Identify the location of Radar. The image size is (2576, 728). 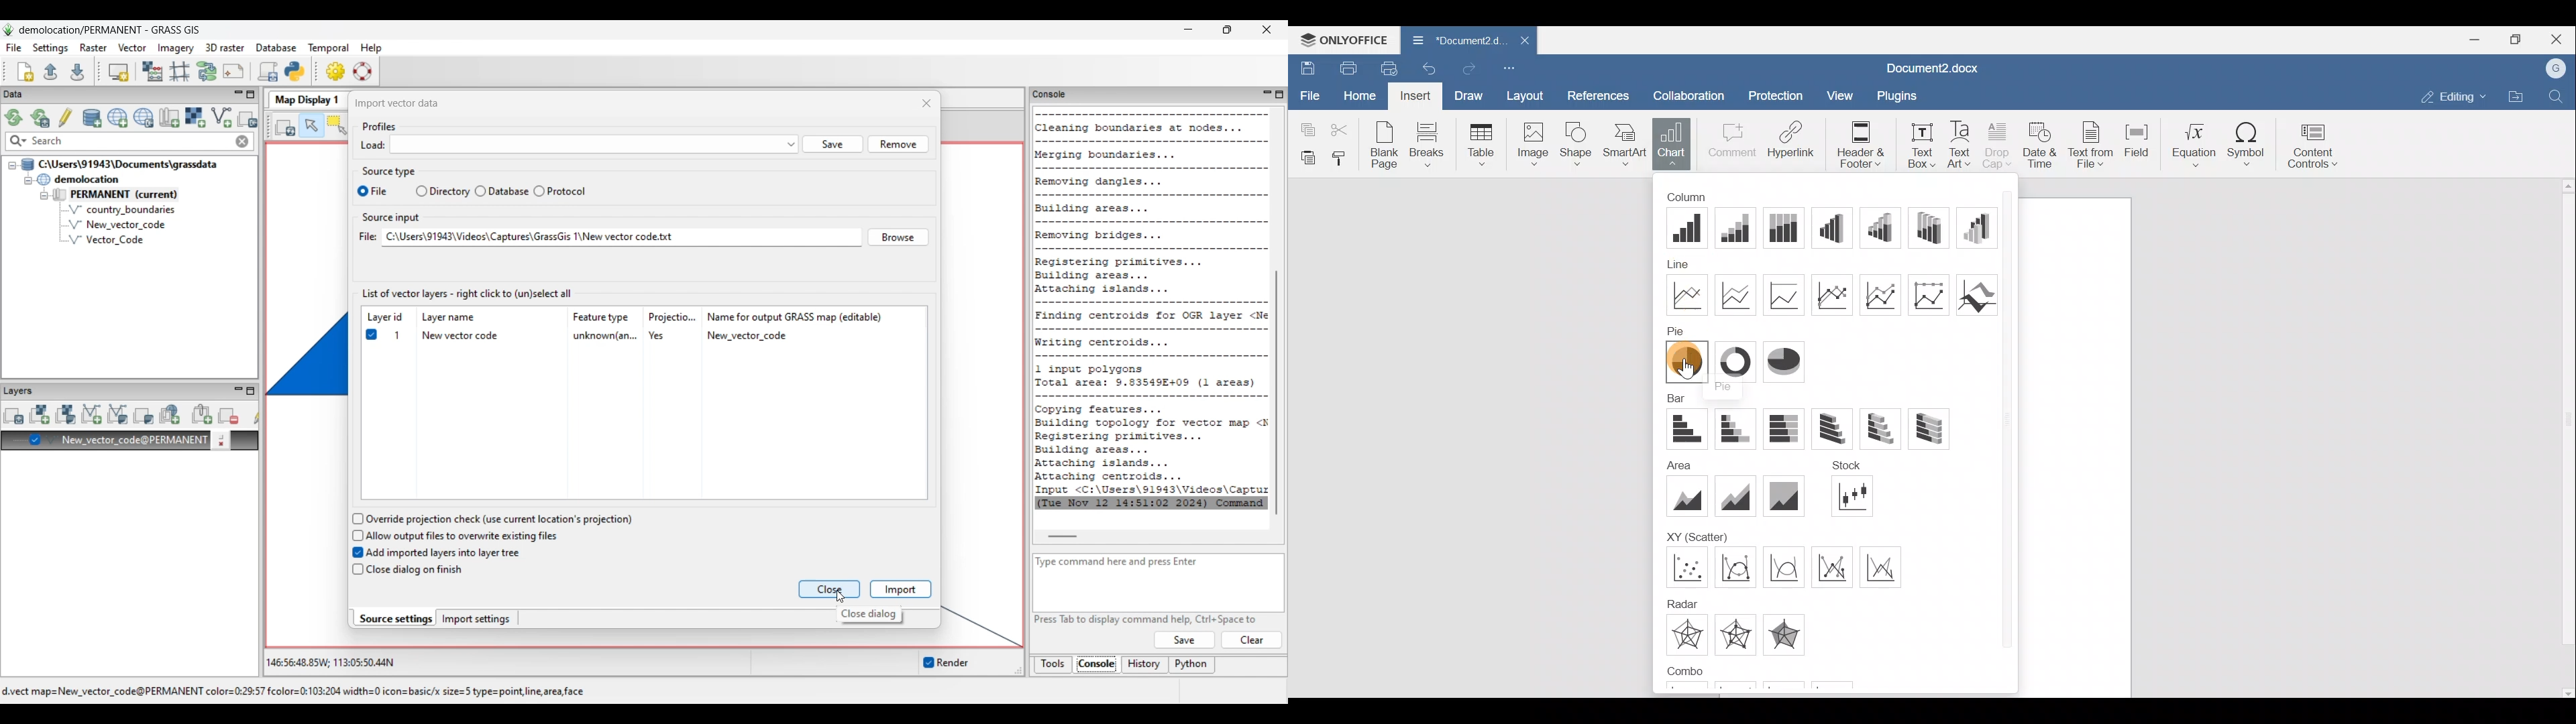
(1681, 602).